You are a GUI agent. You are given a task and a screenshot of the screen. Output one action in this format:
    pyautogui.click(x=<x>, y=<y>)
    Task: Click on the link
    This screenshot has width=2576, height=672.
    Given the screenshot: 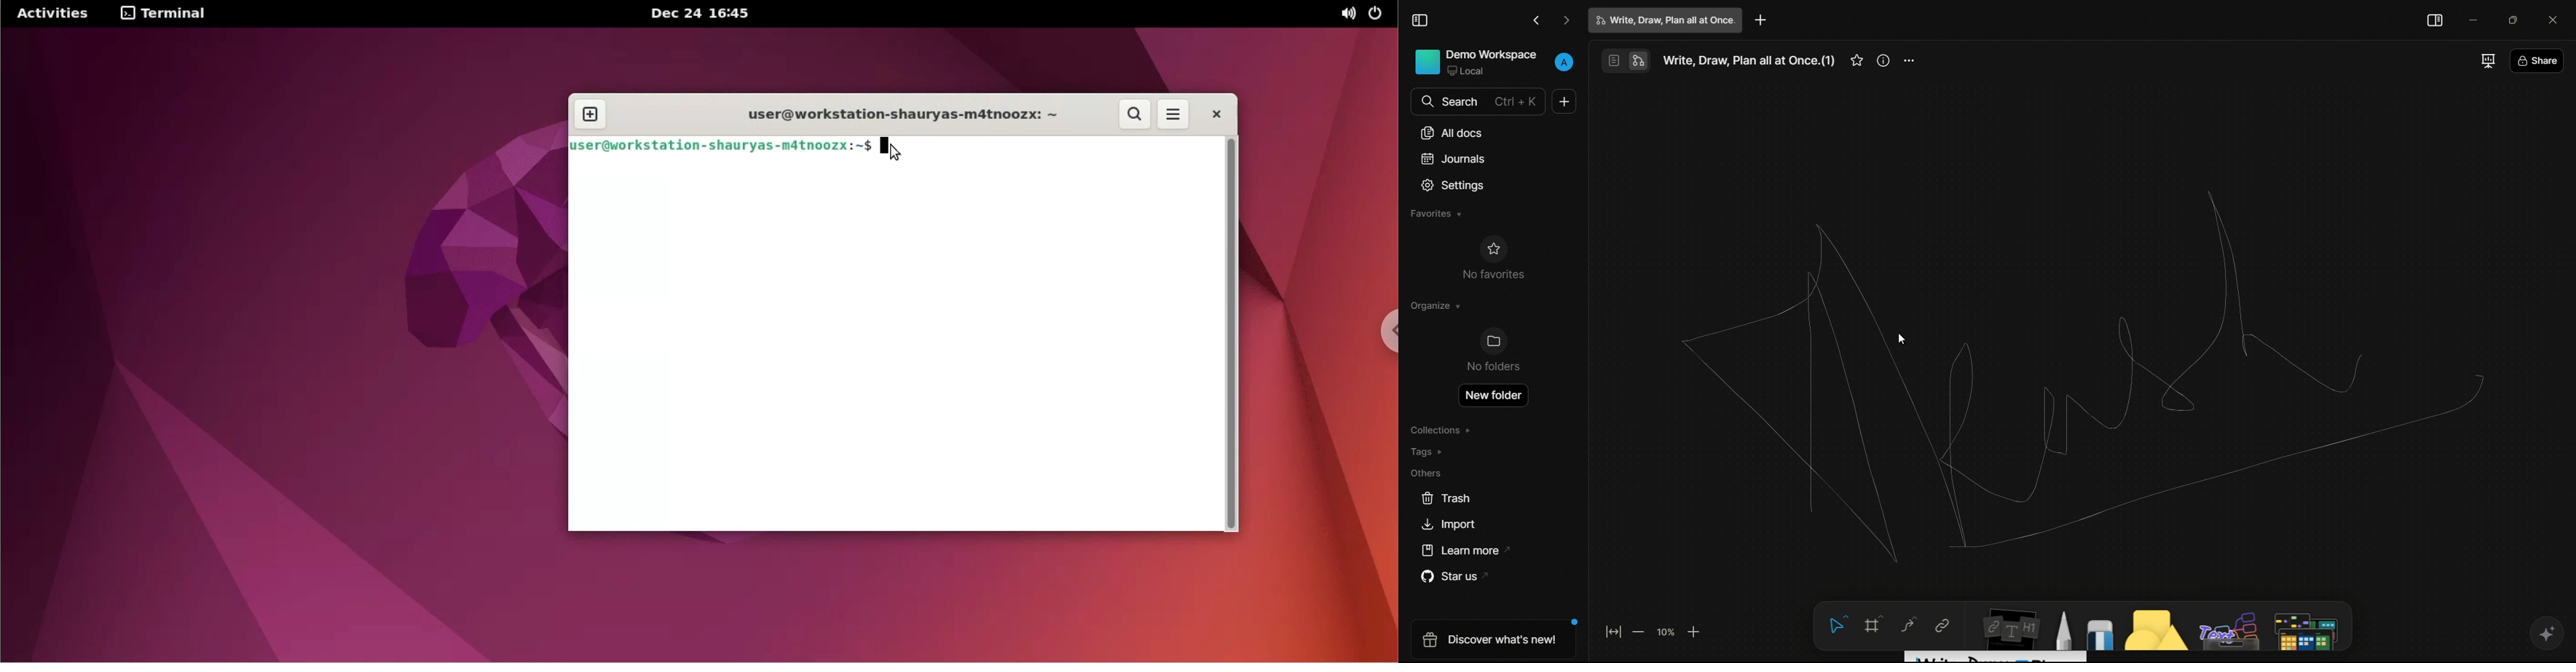 What is the action you would take?
    pyautogui.click(x=1943, y=624)
    